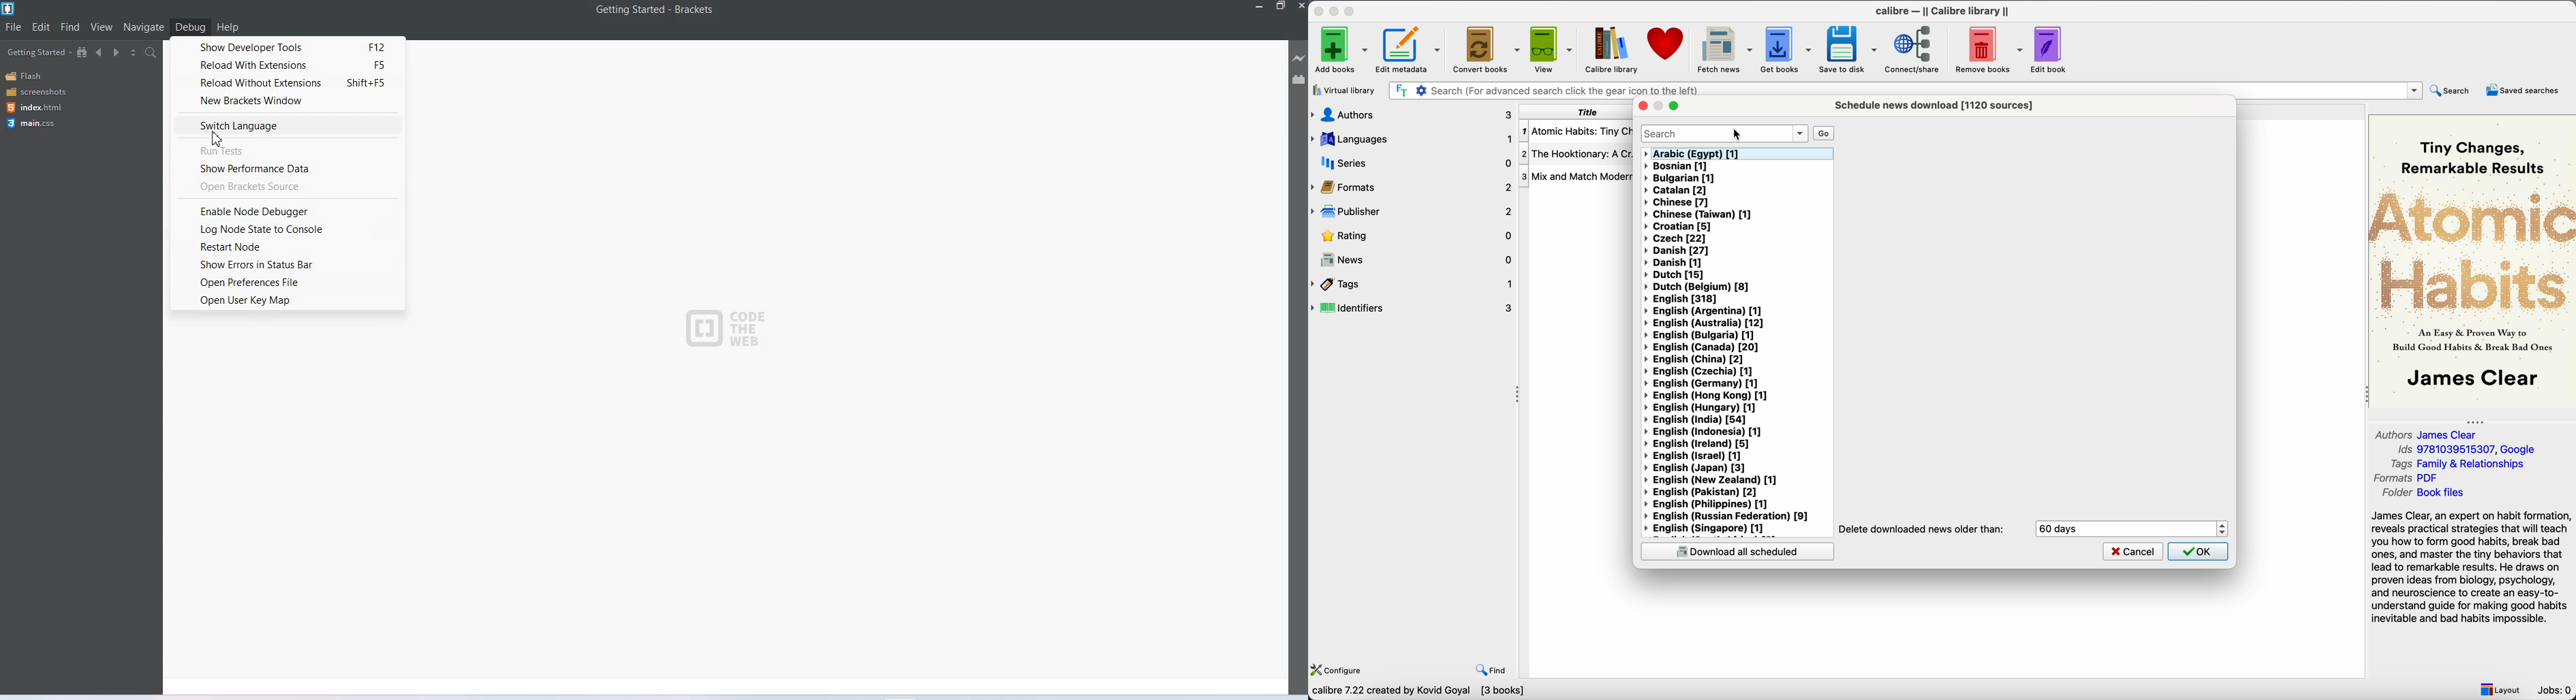 This screenshot has width=2576, height=700. What do you see at coordinates (1681, 178) in the screenshot?
I see `bulgarian [1]` at bounding box center [1681, 178].